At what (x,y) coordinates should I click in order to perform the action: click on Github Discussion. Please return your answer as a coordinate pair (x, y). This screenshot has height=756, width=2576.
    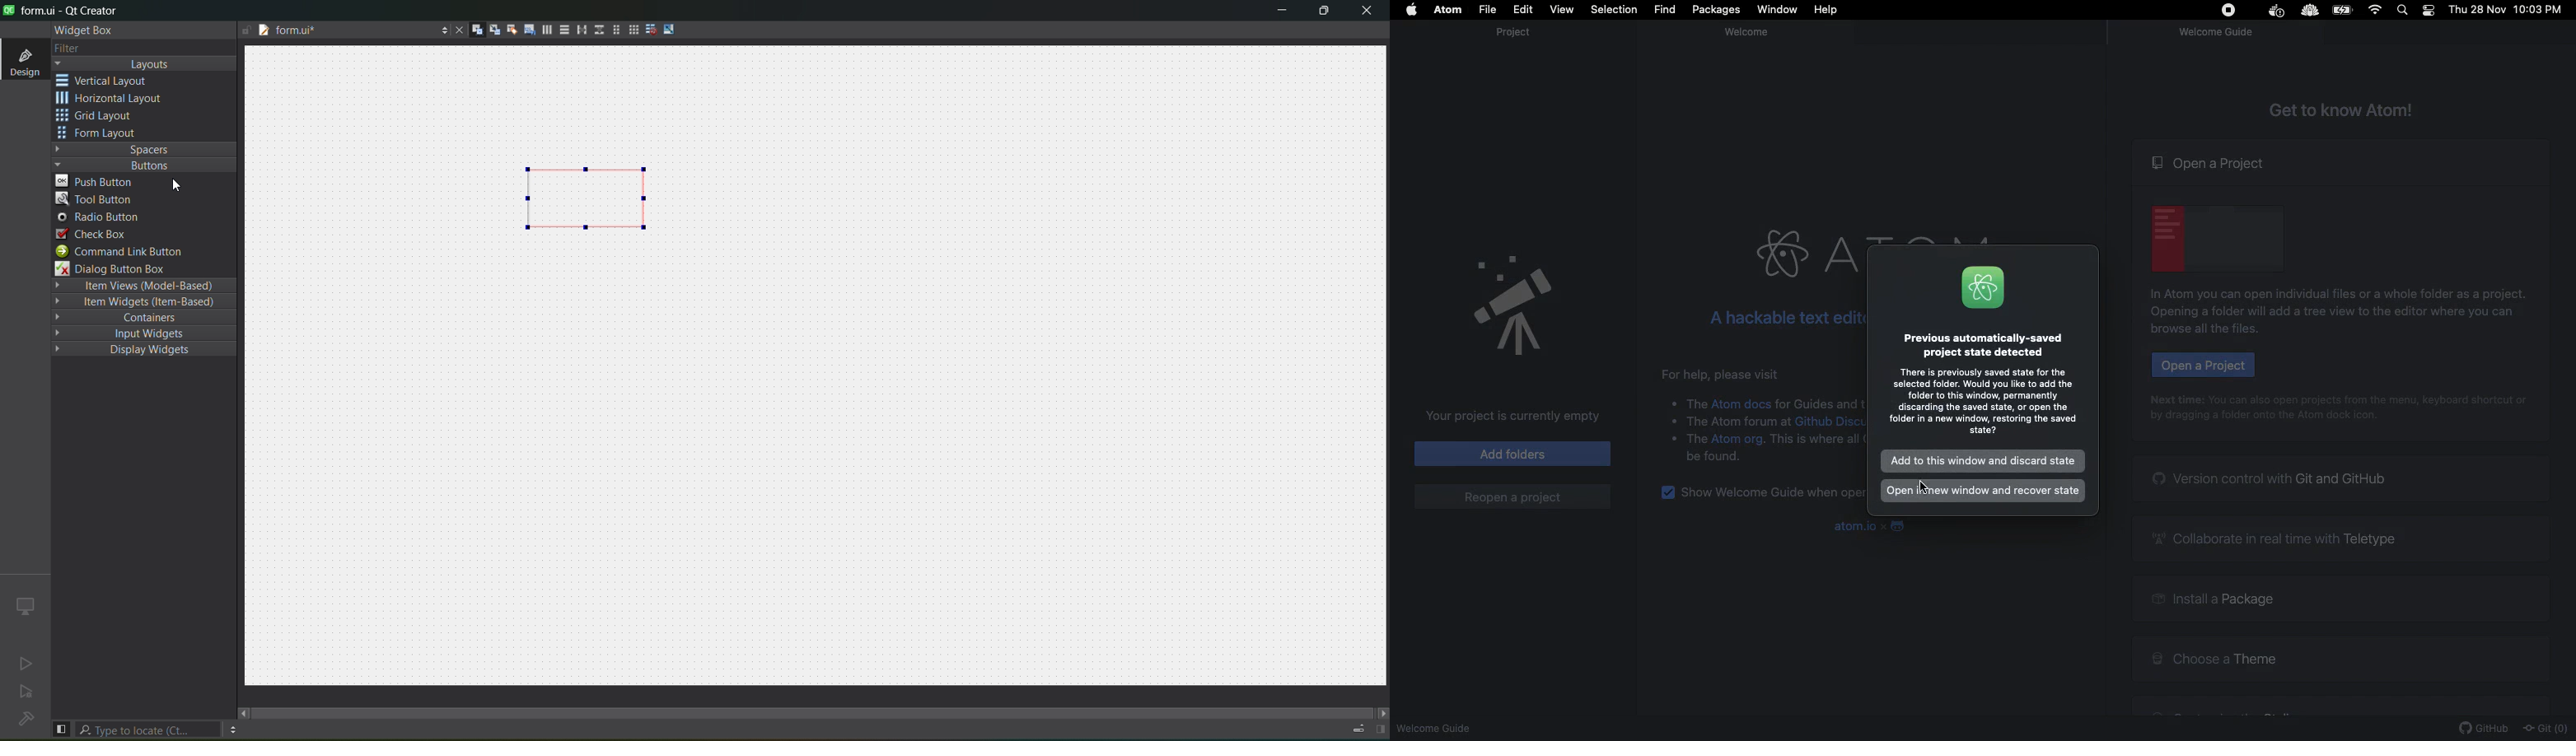
    Looking at the image, I should click on (1830, 423).